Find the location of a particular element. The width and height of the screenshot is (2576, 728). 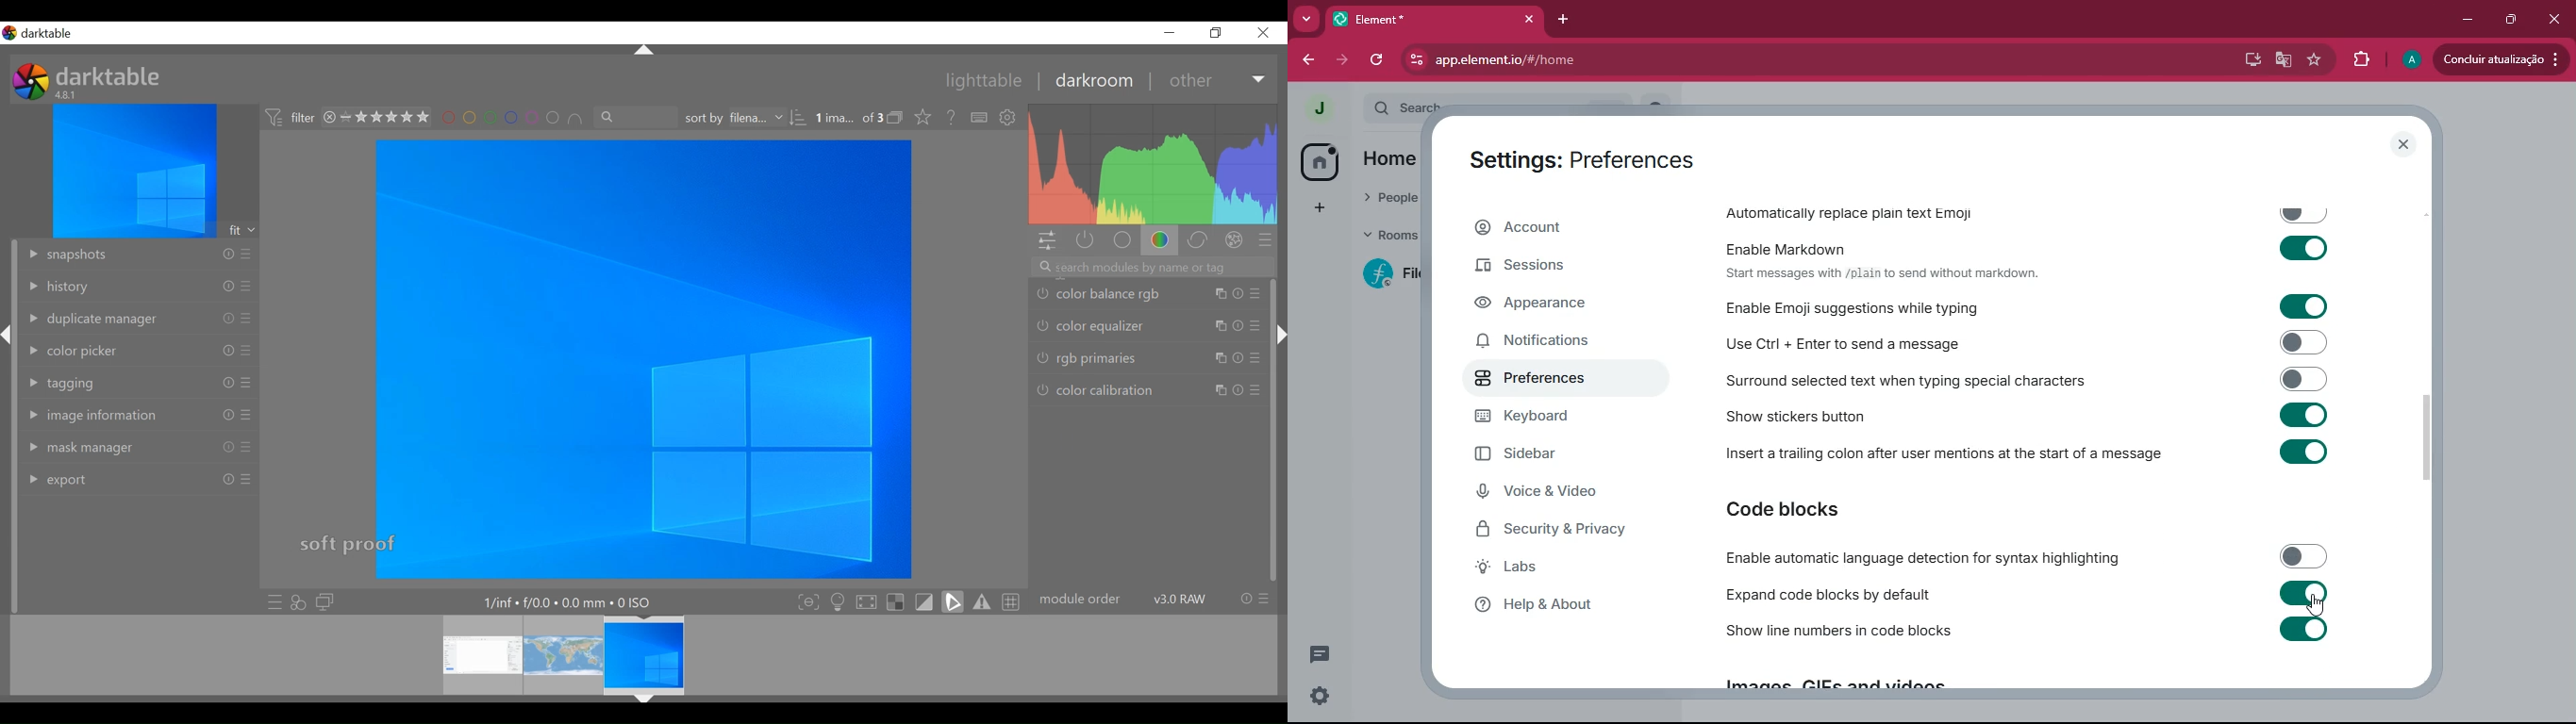

info is located at coordinates (228, 447).